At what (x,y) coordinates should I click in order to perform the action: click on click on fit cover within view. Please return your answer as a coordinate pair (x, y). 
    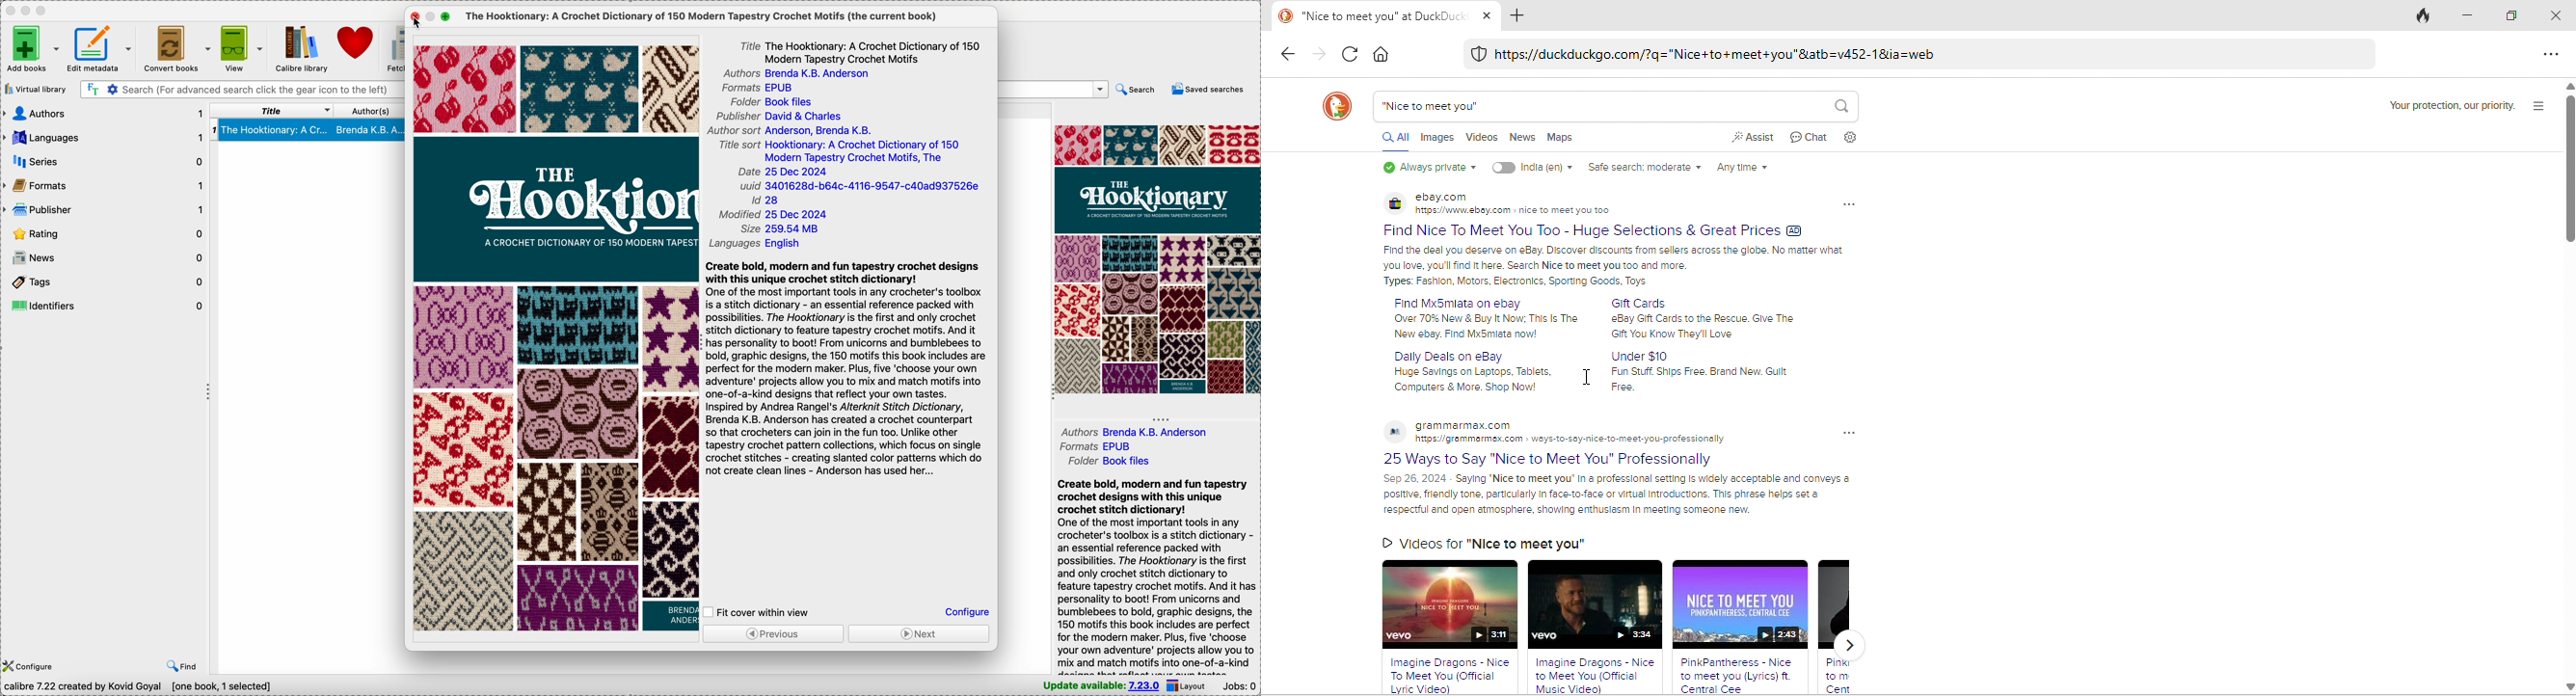
    Looking at the image, I should click on (765, 612).